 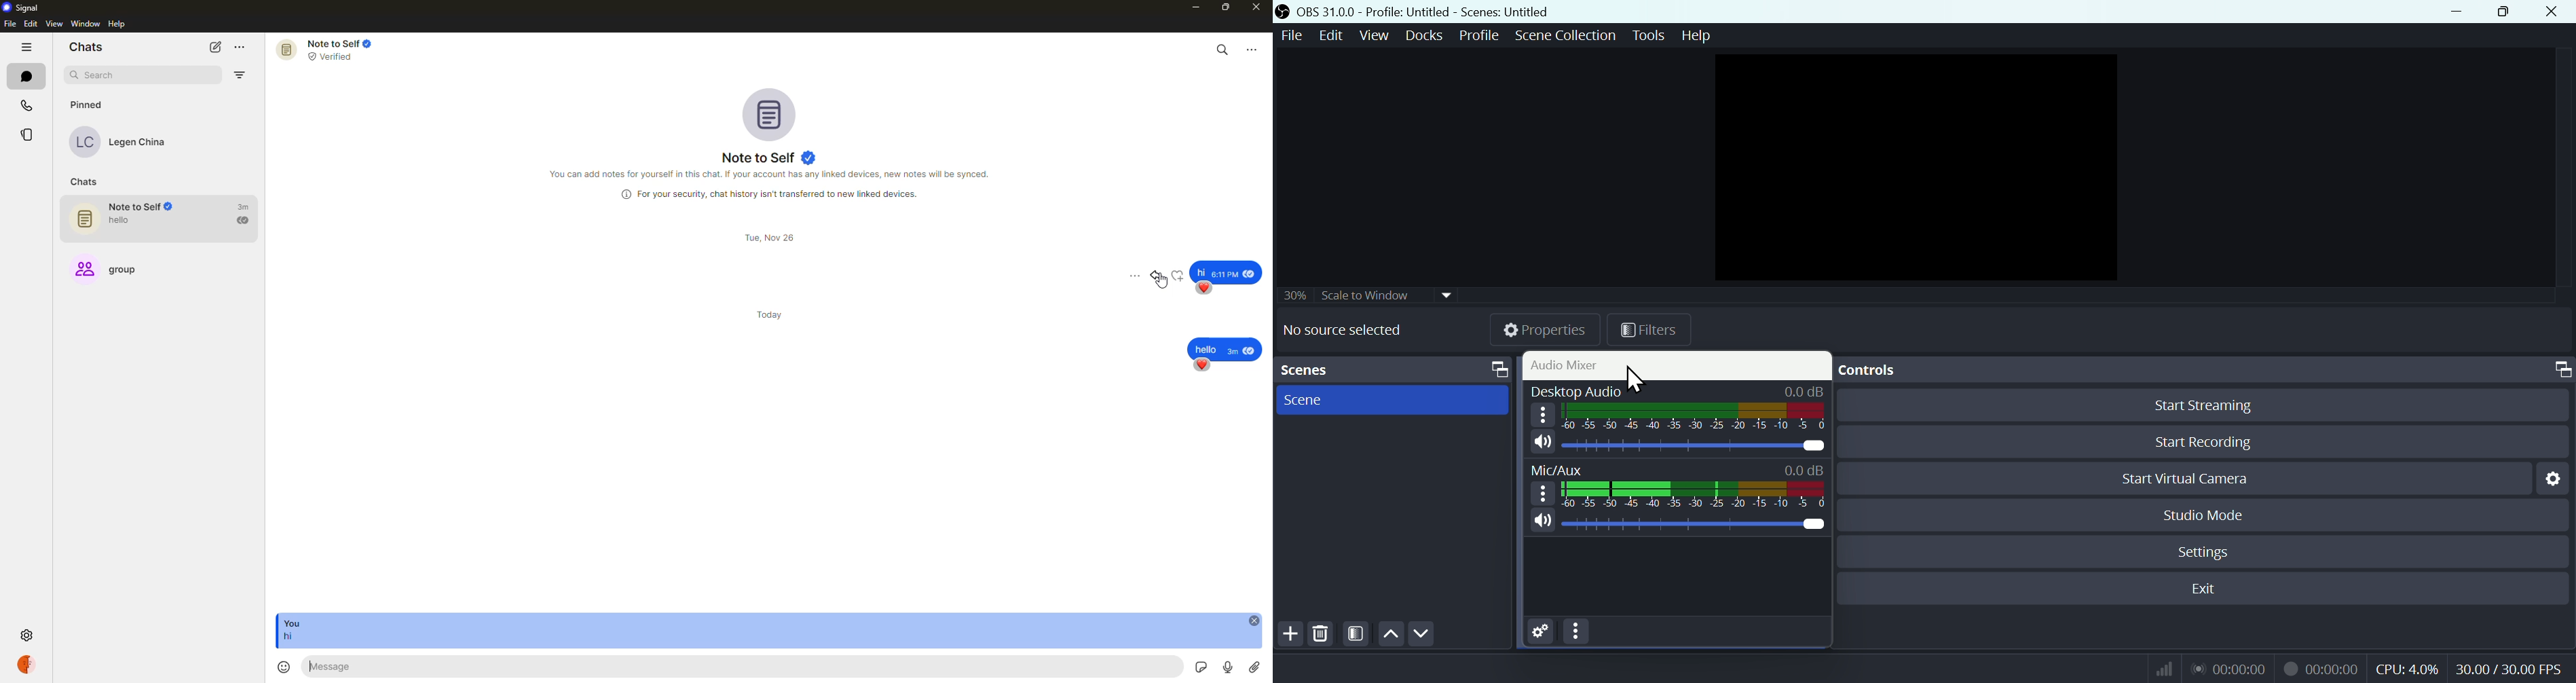 What do you see at coordinates (2204, 588) in the screenshot?
I see `Exit` at bounding box center [2204, 588].